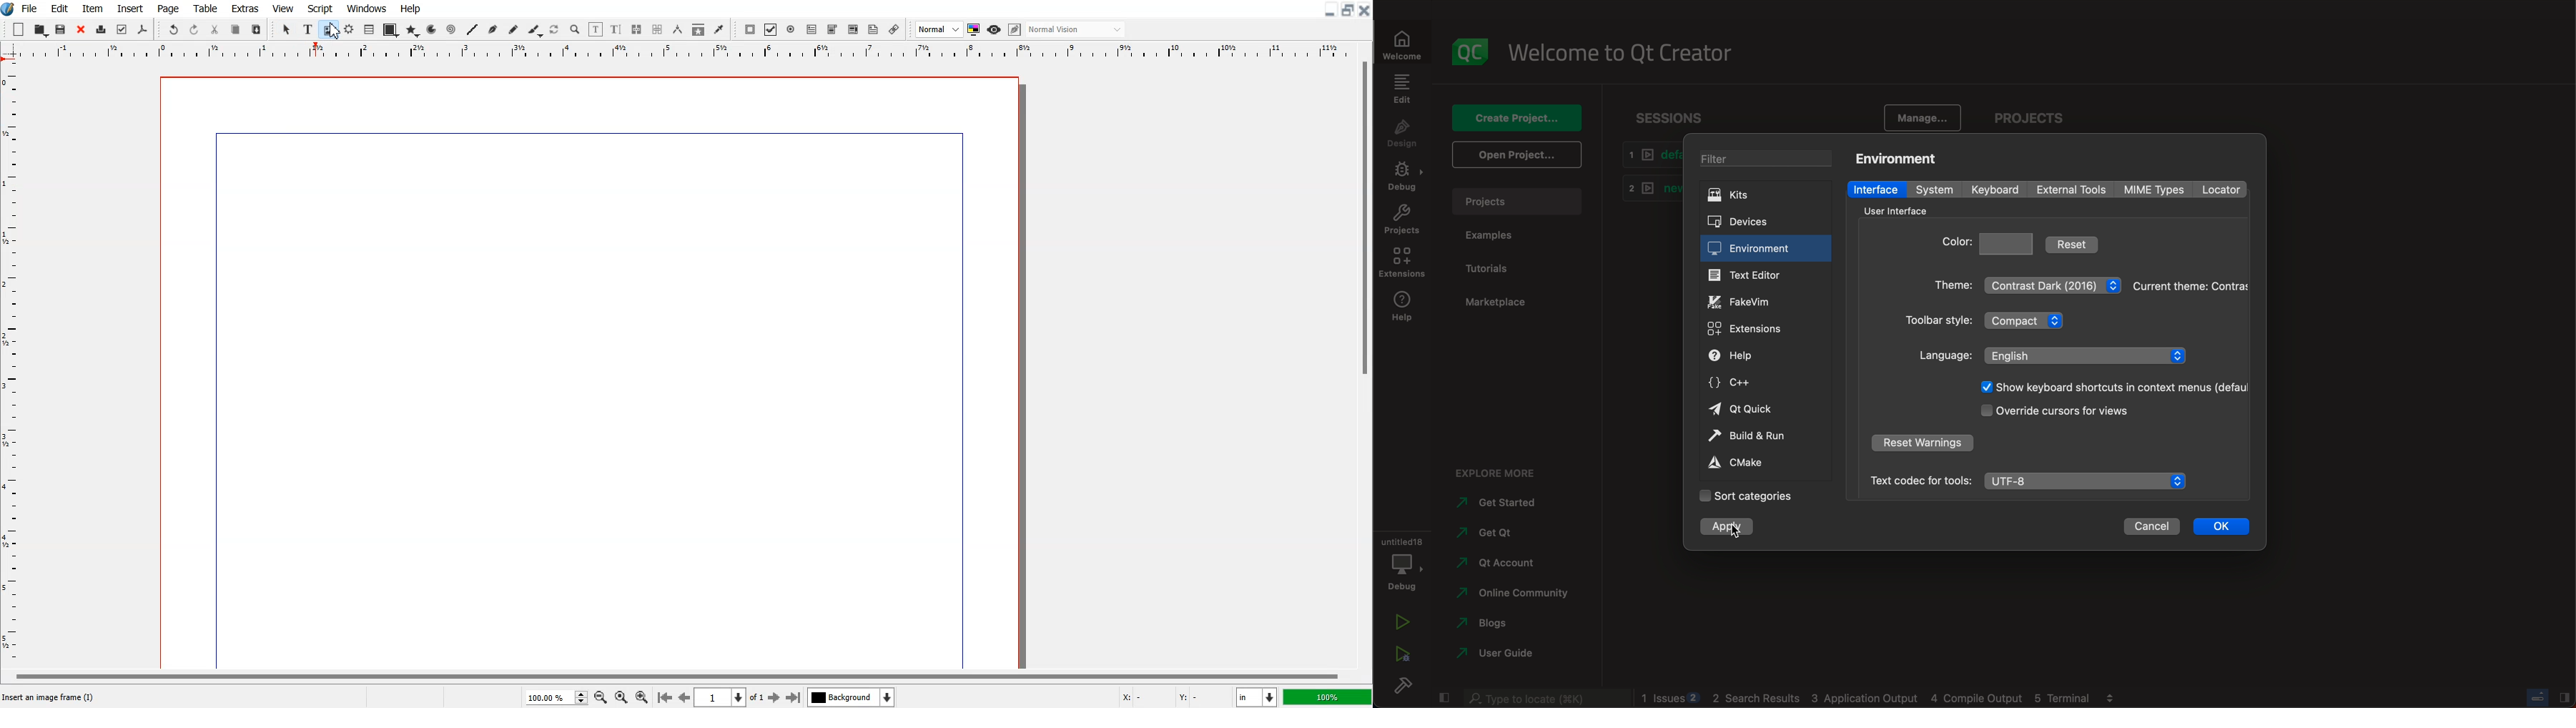 The height and width of the screenshot is (728, 2576). Describe the element at coordinates (616, 29) in the screenshot. I see `Edit Text` at that location.